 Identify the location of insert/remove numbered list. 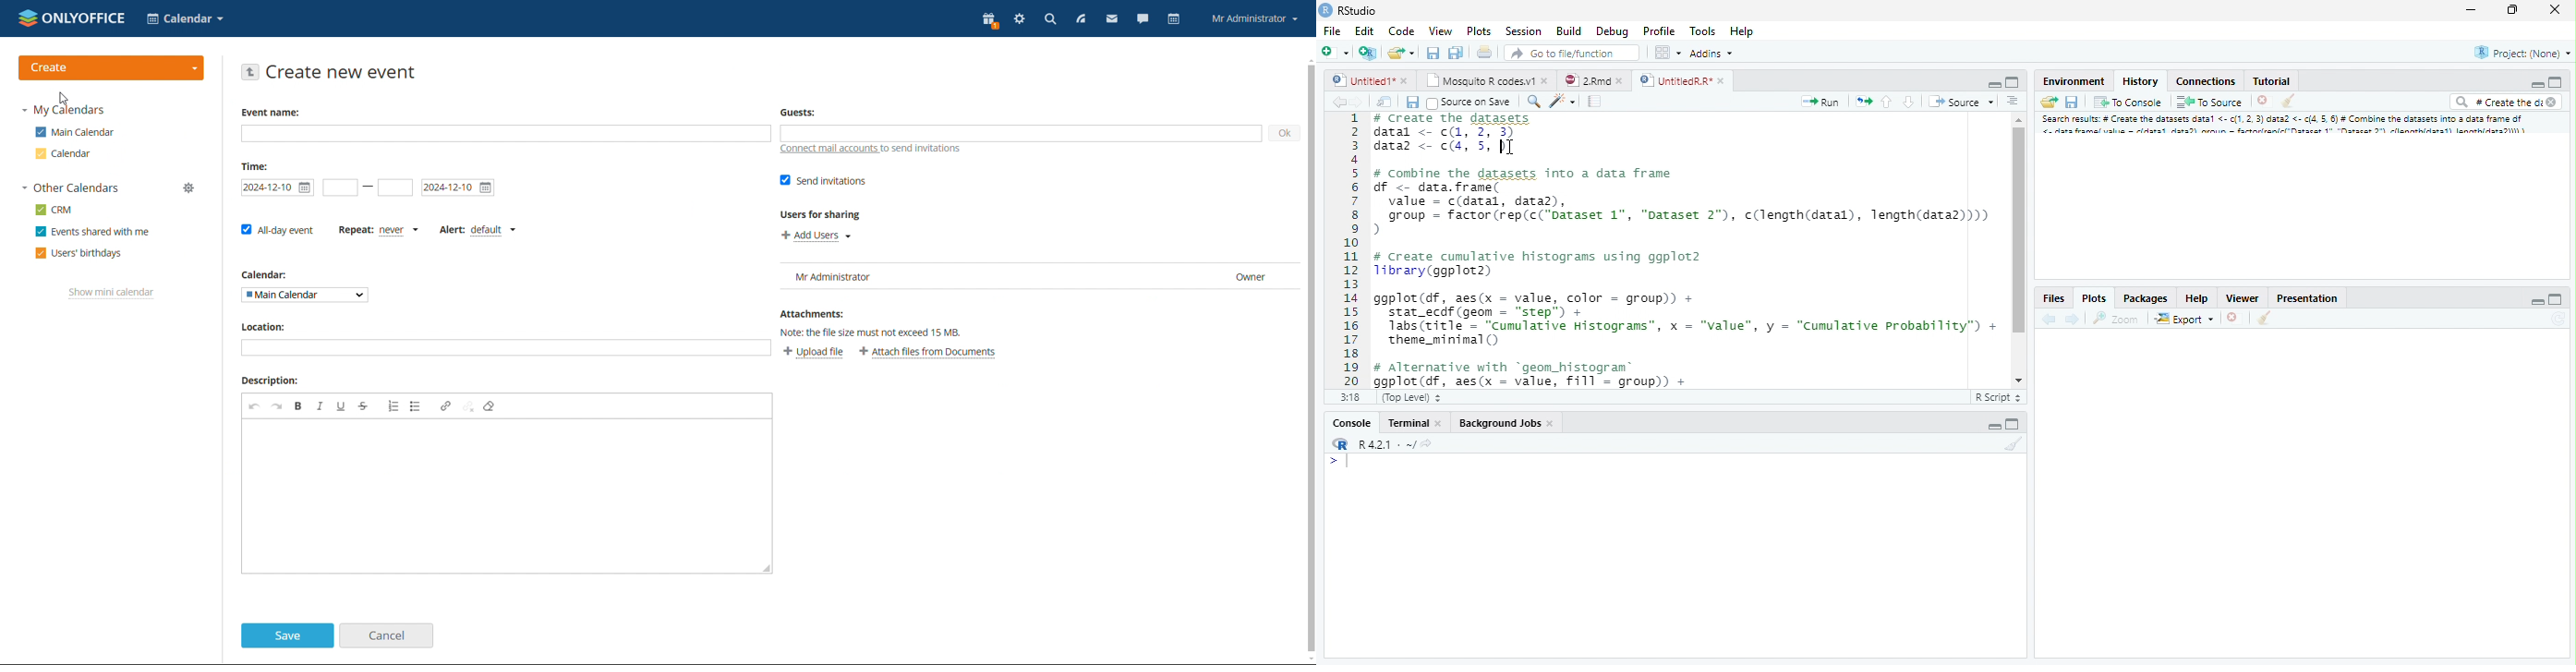
(394, 406).